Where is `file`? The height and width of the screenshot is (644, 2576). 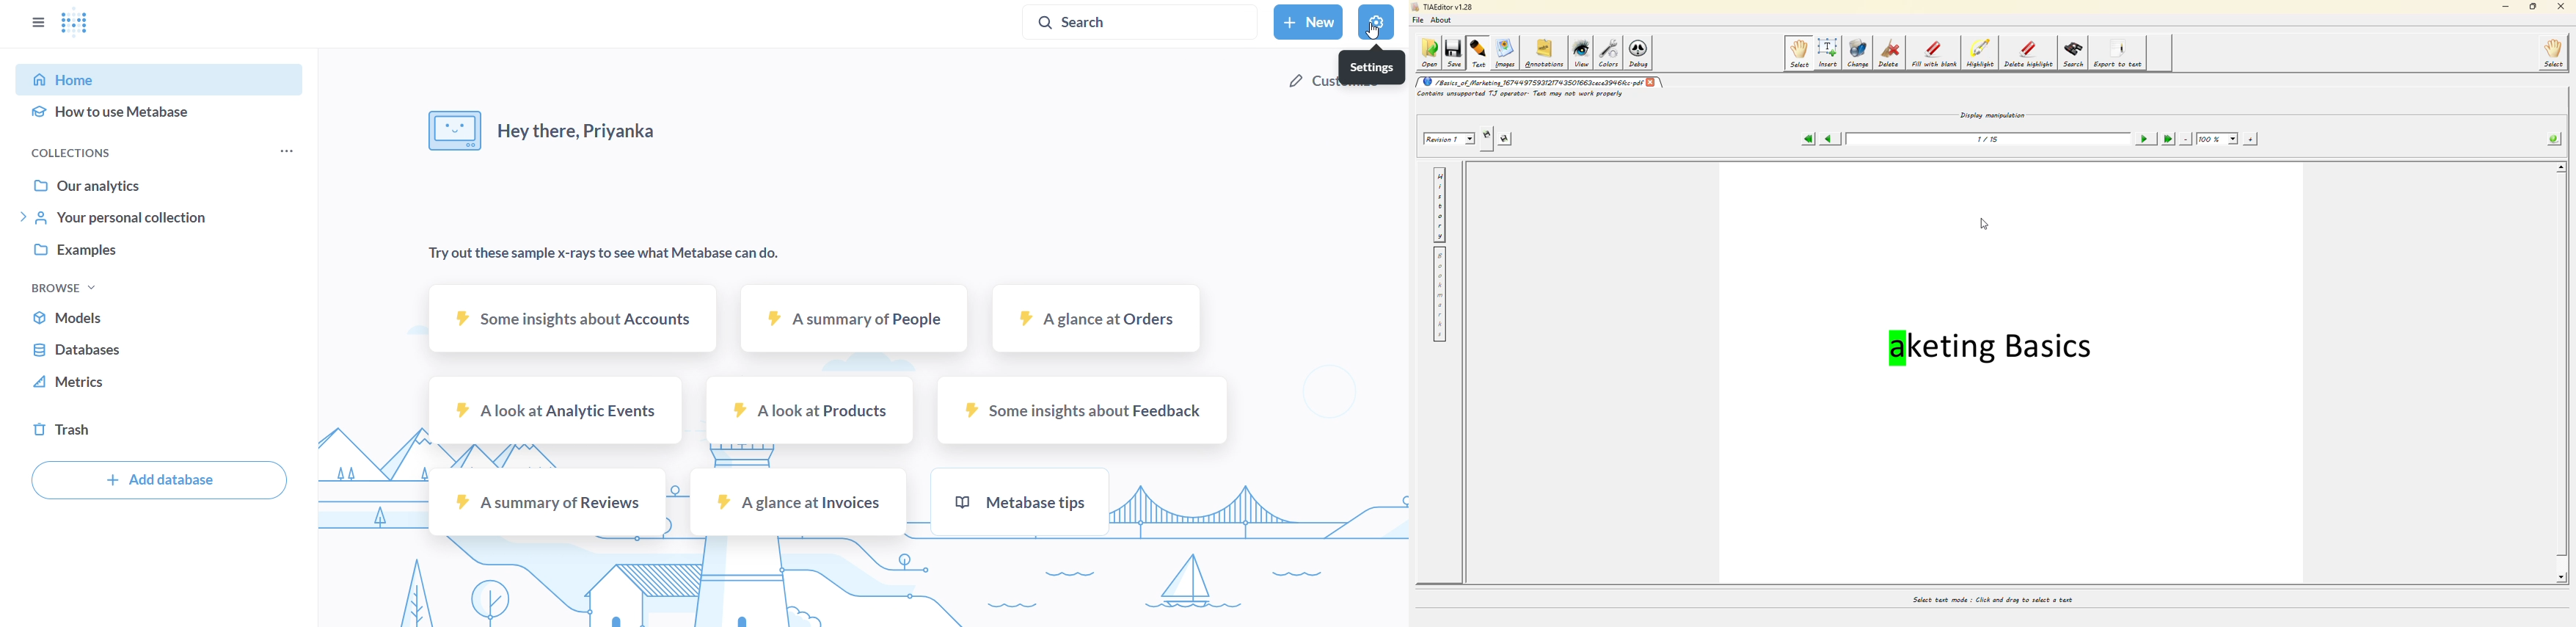
file is located at coordinates (1418, 21).